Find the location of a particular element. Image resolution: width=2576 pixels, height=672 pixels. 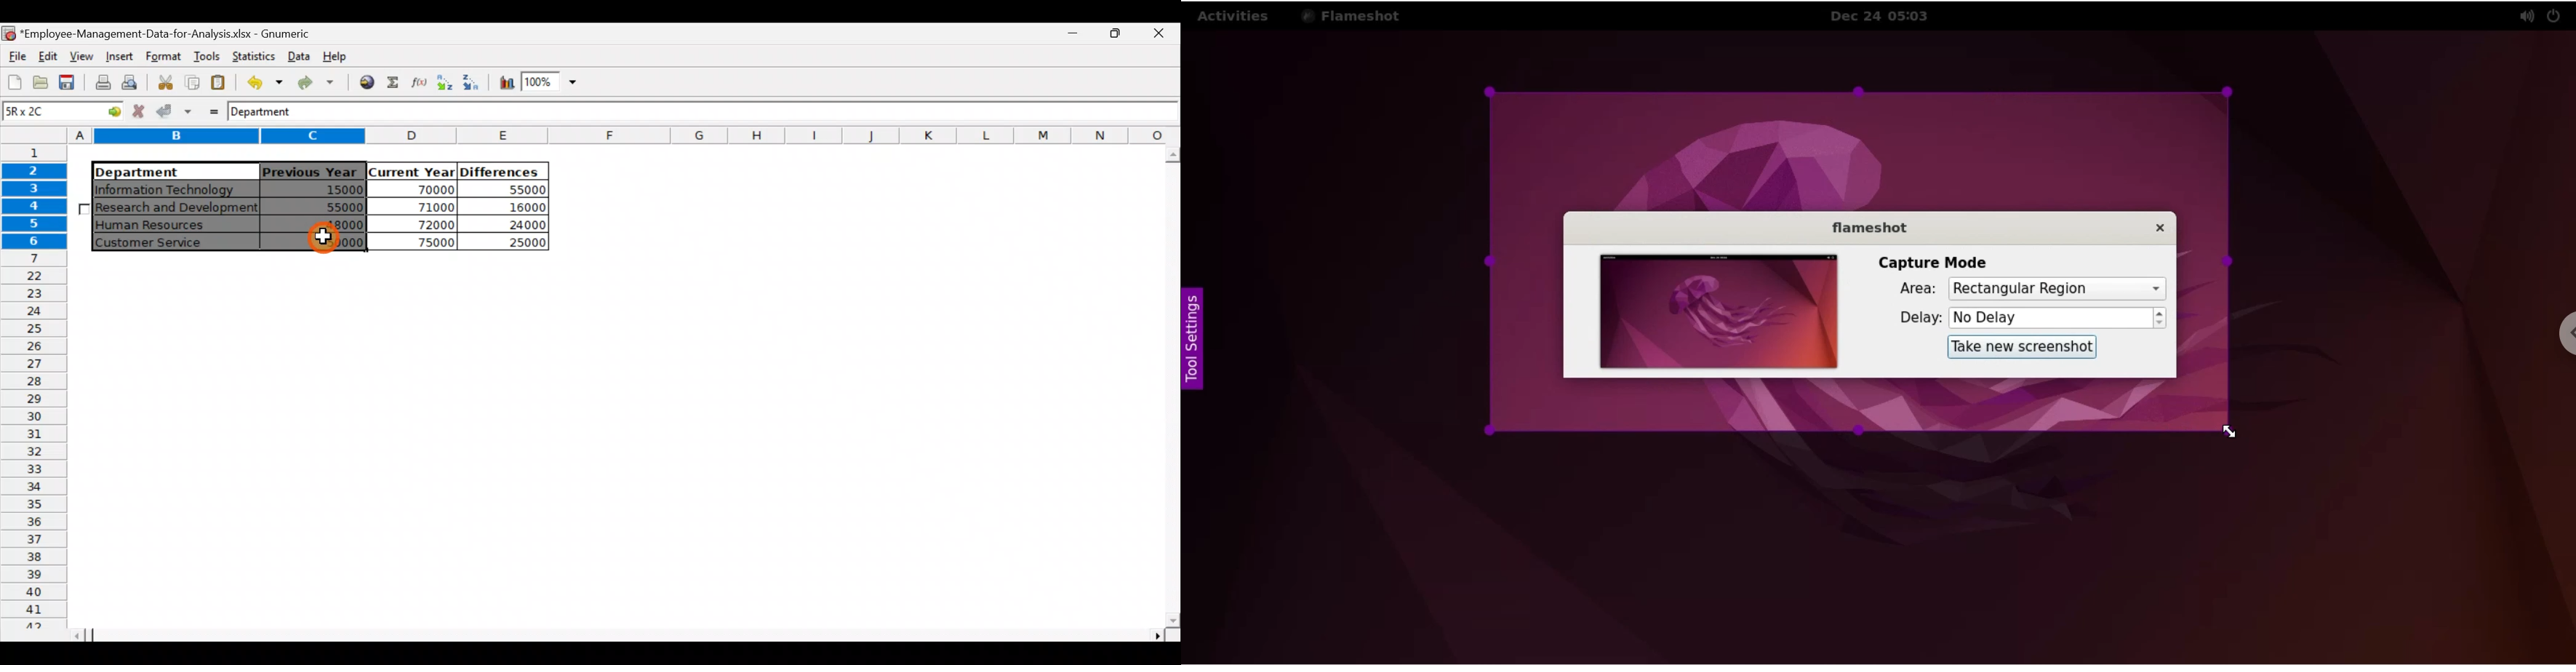

Print preview is located at coordinates (132, 82).